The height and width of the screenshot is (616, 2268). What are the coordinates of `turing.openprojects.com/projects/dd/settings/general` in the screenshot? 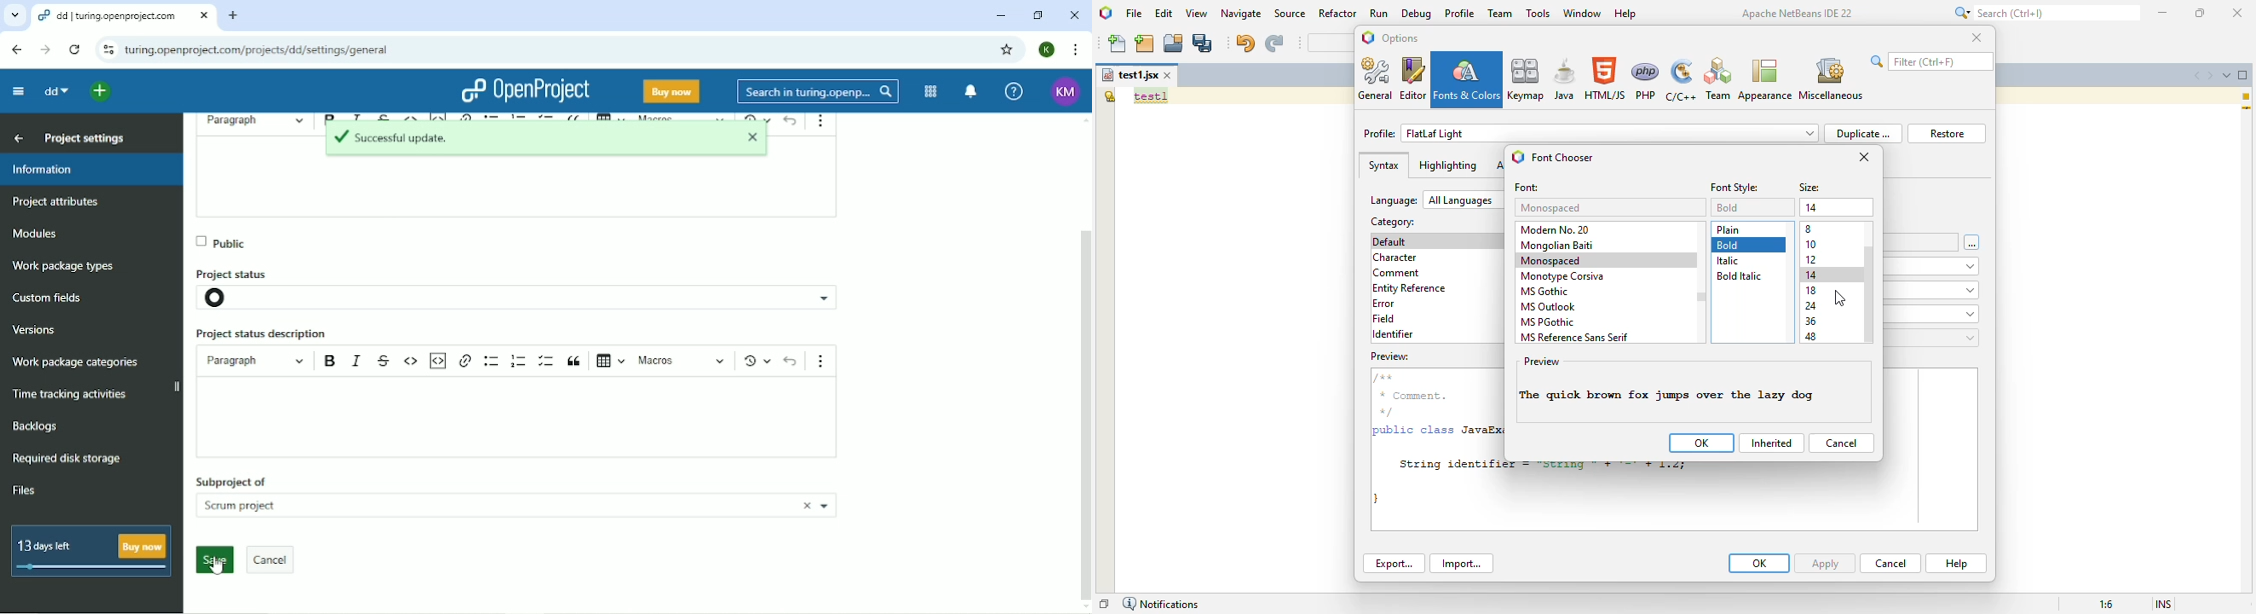 It's located at (263, 49).